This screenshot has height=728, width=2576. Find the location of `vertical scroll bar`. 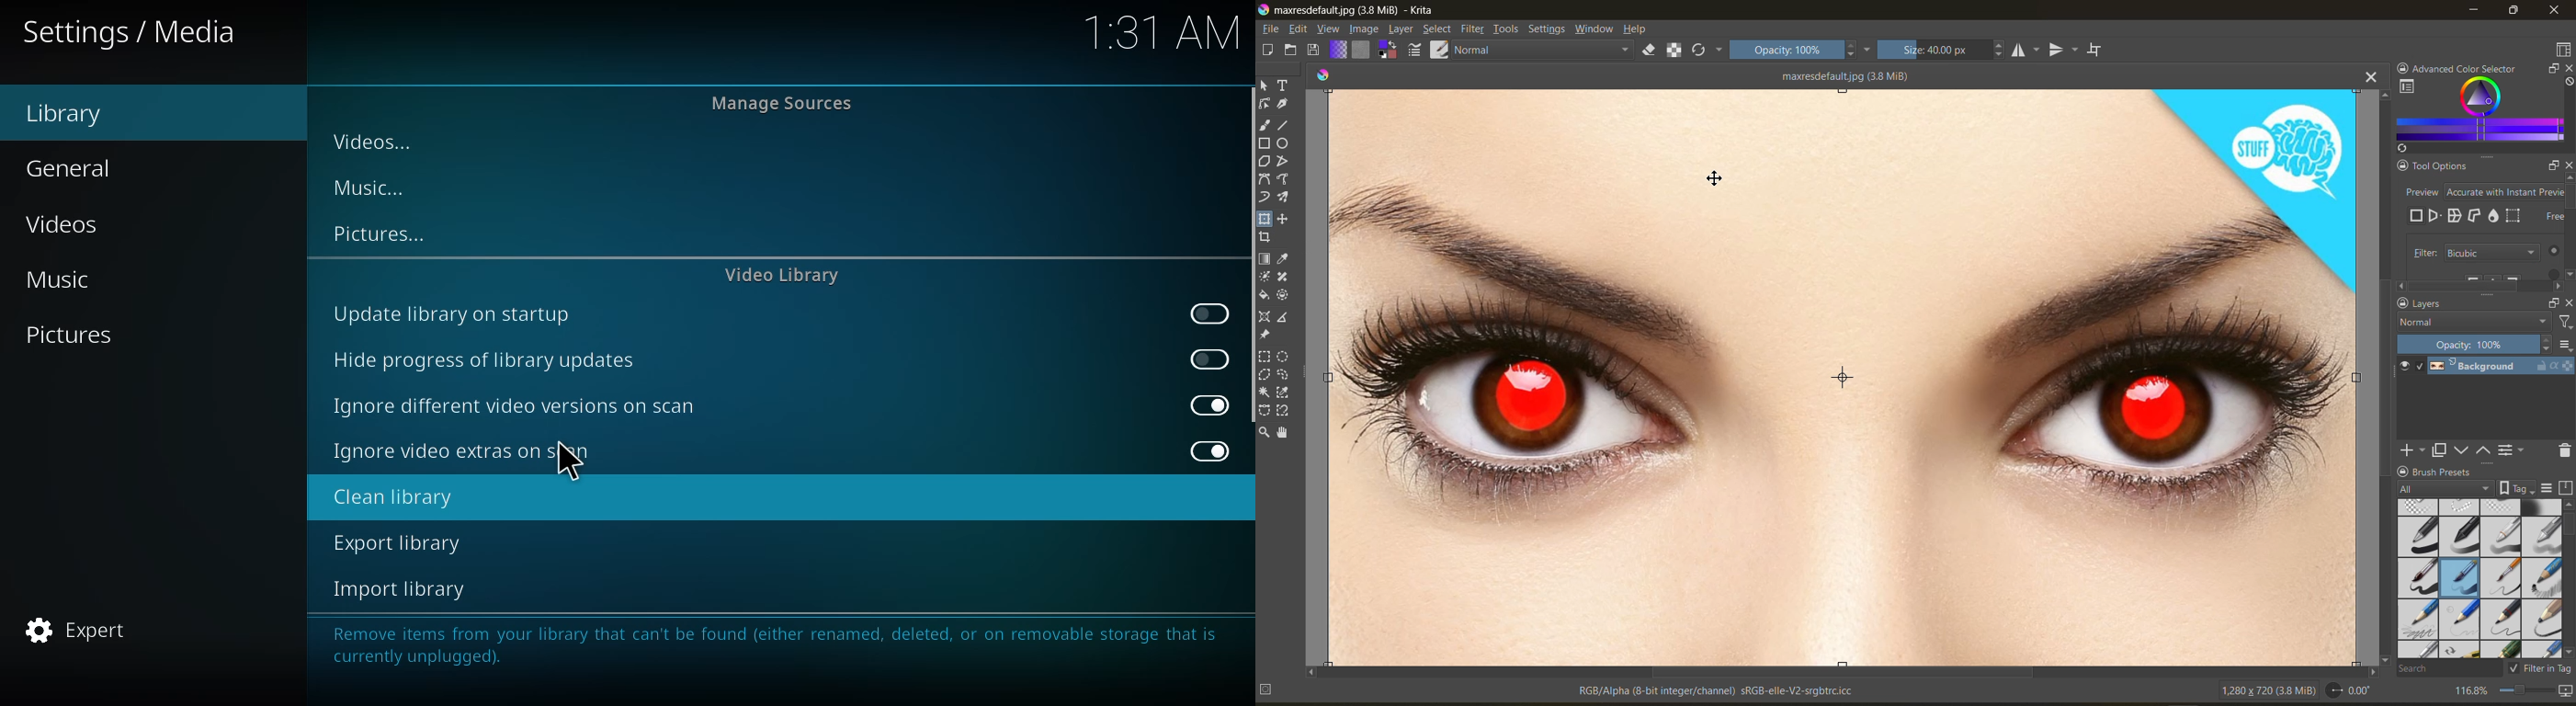

vertical scroll bar is located at coordinates (2381, 376).